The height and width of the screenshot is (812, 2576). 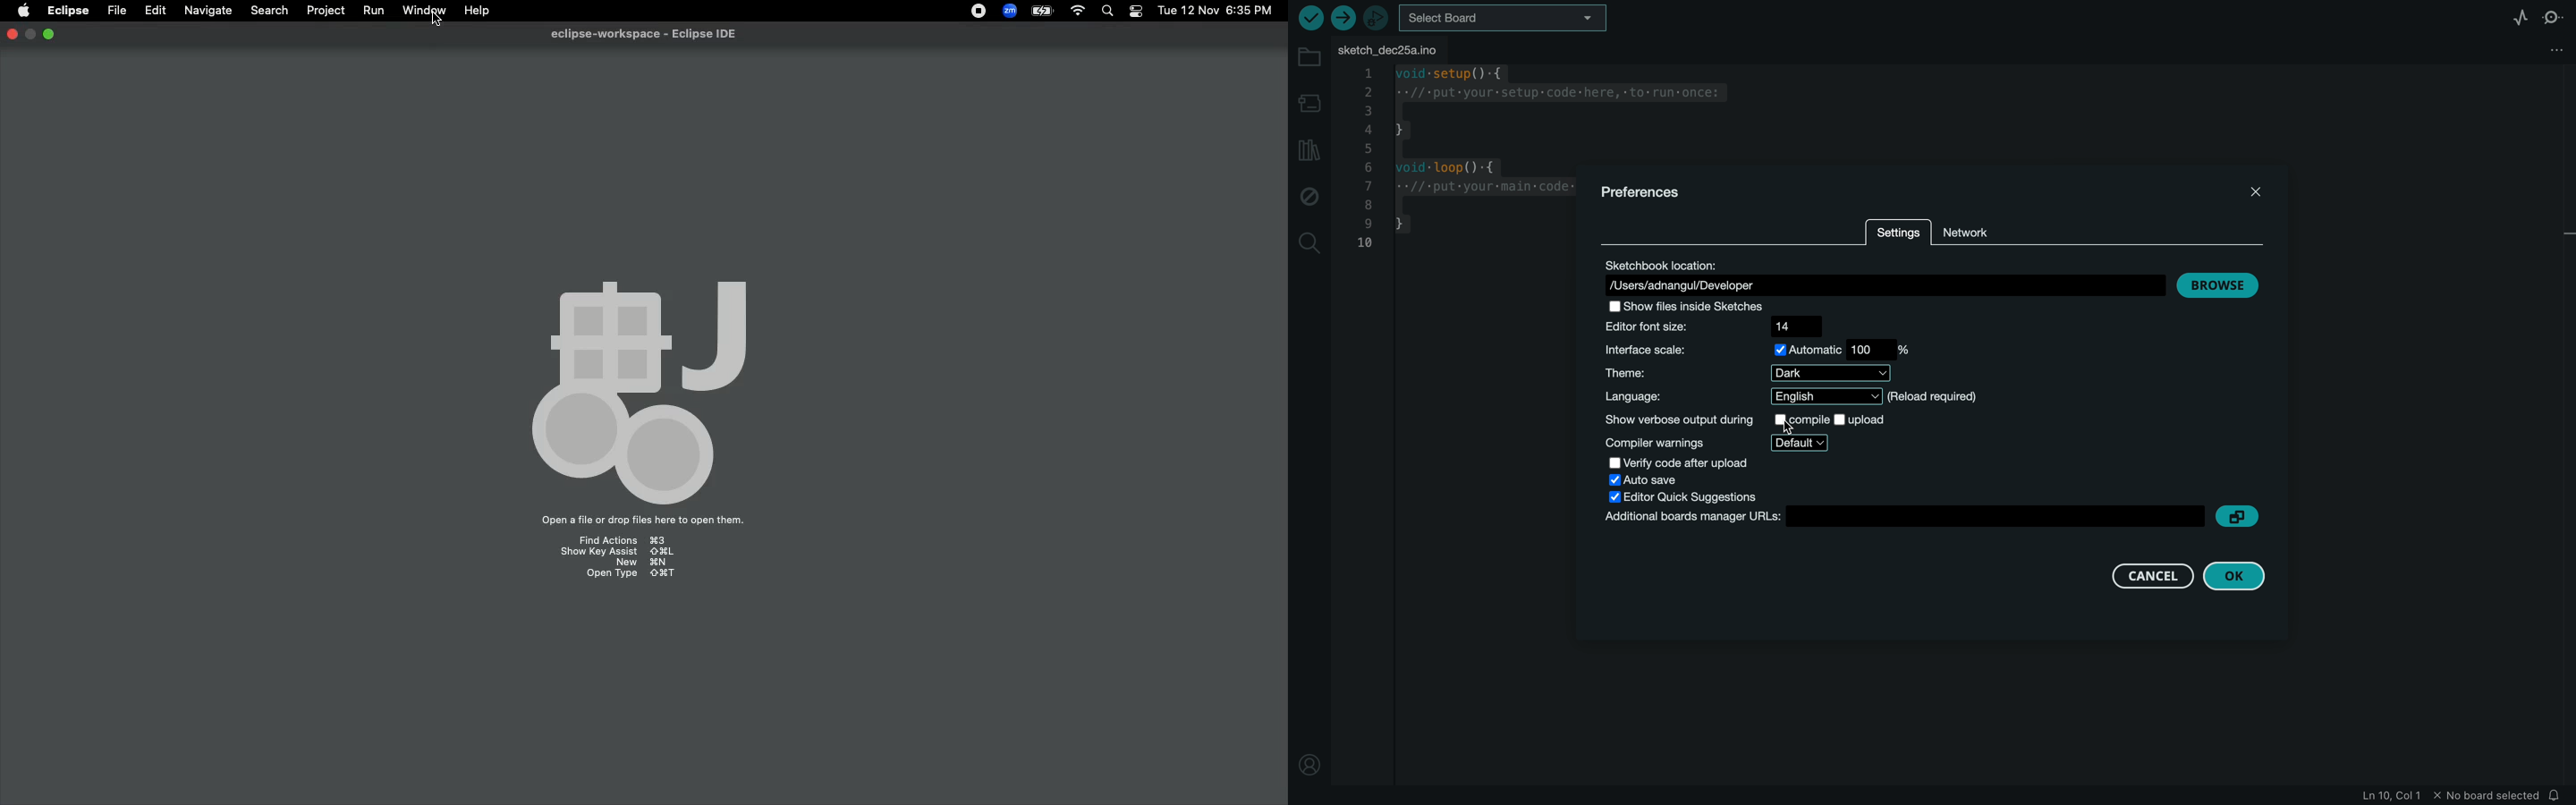 I want to click on Recording, so click(x=979, y=13).